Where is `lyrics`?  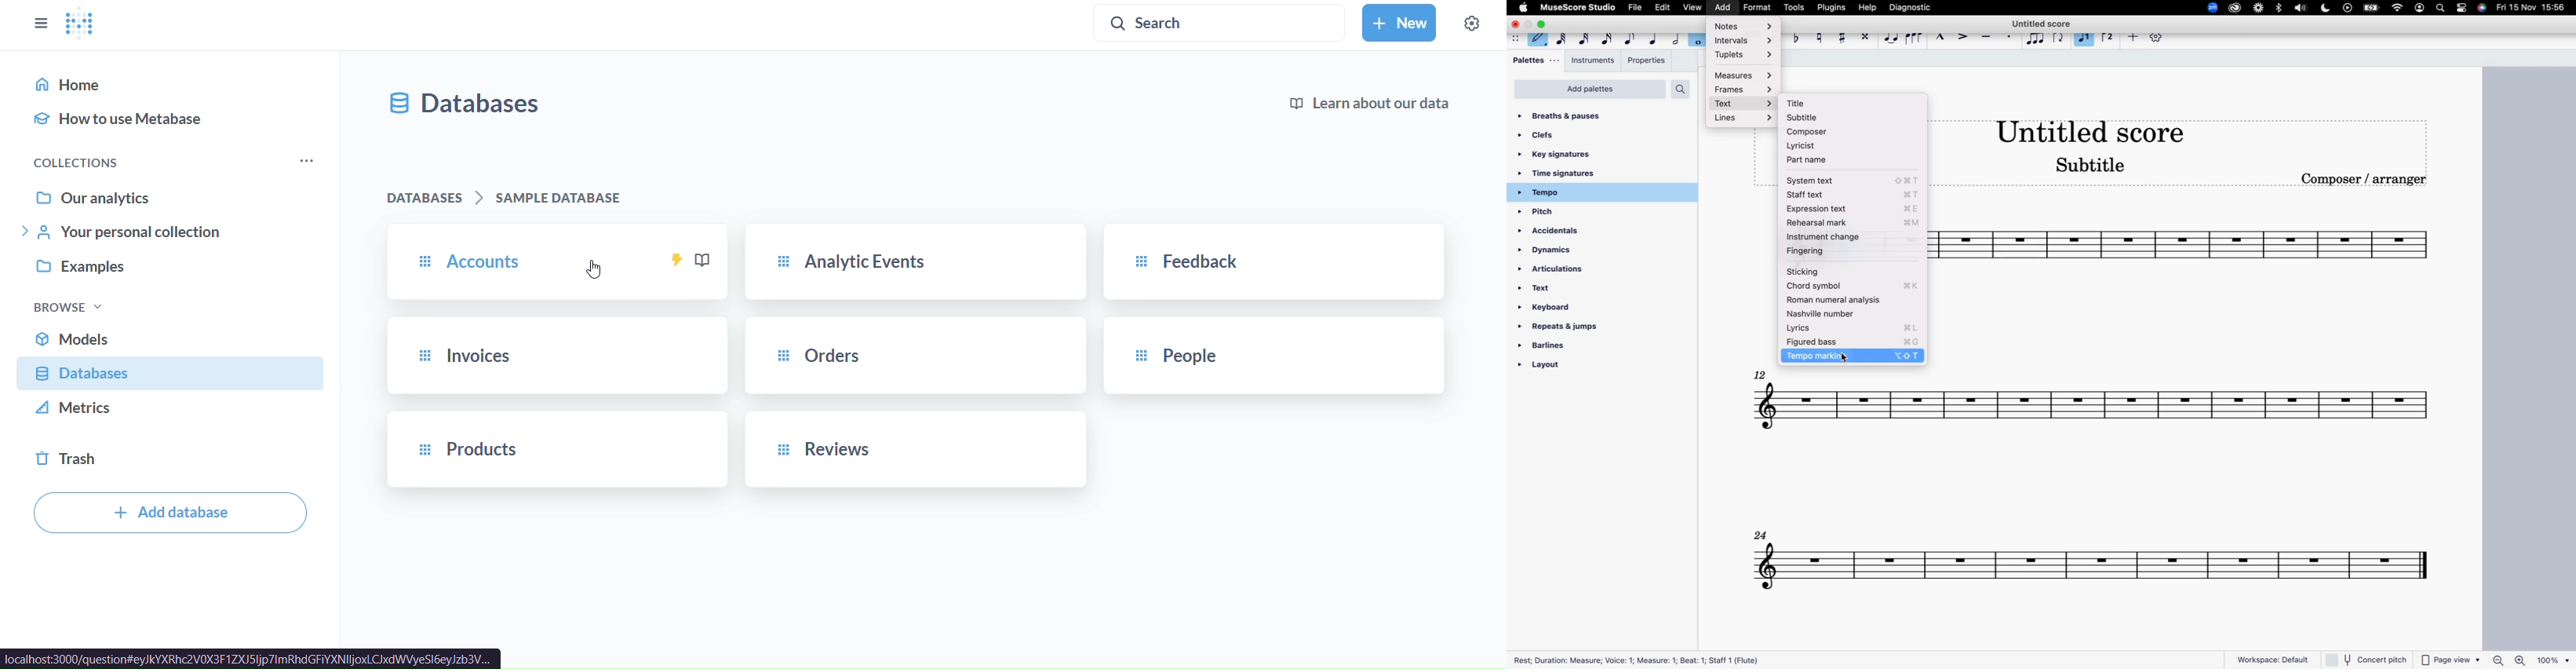
lyrics is located at coordinates (1858, 327).